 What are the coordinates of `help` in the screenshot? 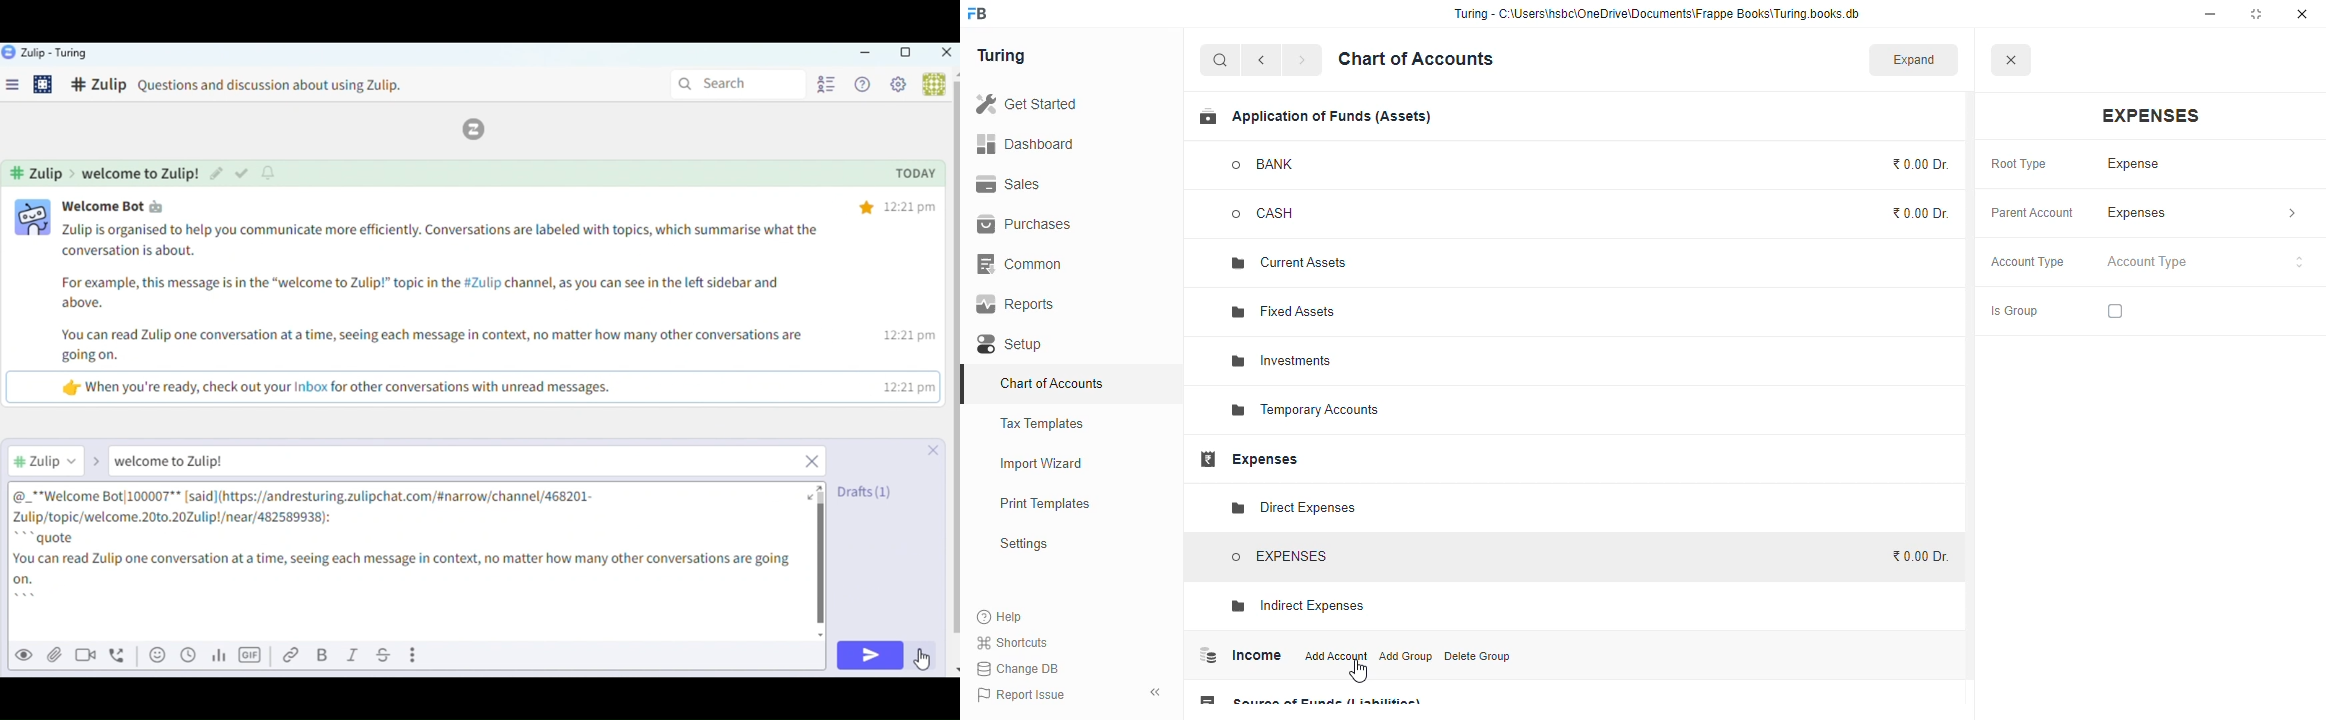 It's located at (1000, 616).